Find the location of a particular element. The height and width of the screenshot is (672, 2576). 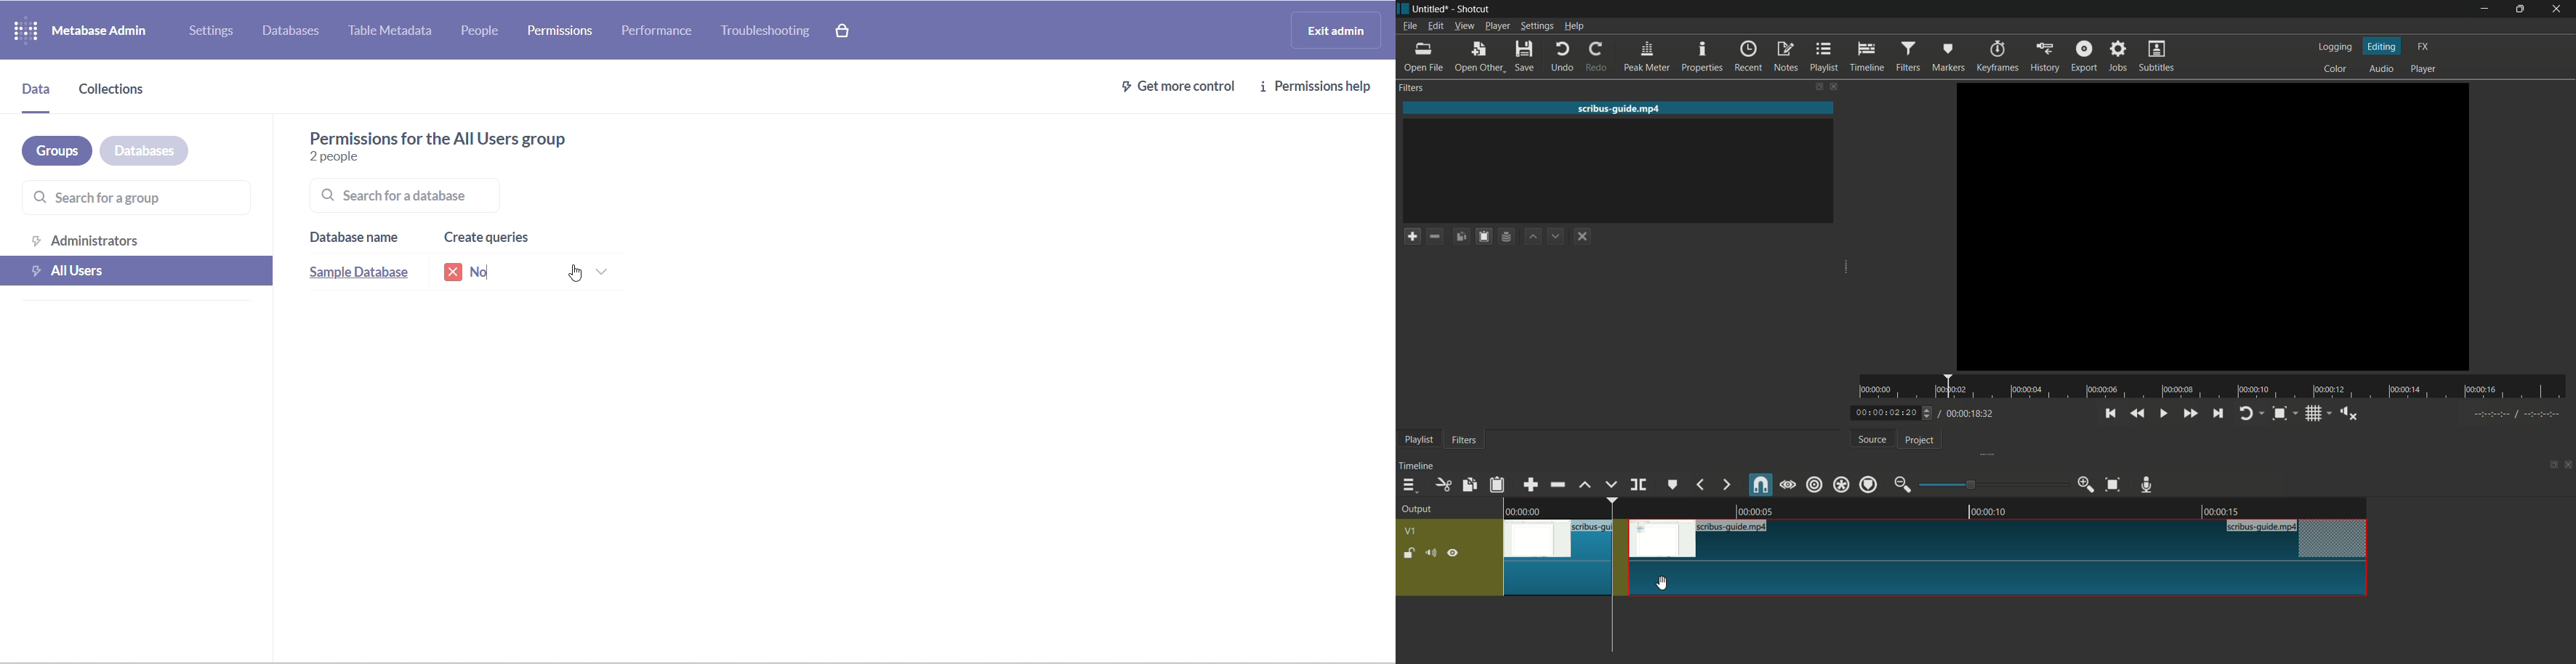

add a filter is located at coordinates (1412, 236).